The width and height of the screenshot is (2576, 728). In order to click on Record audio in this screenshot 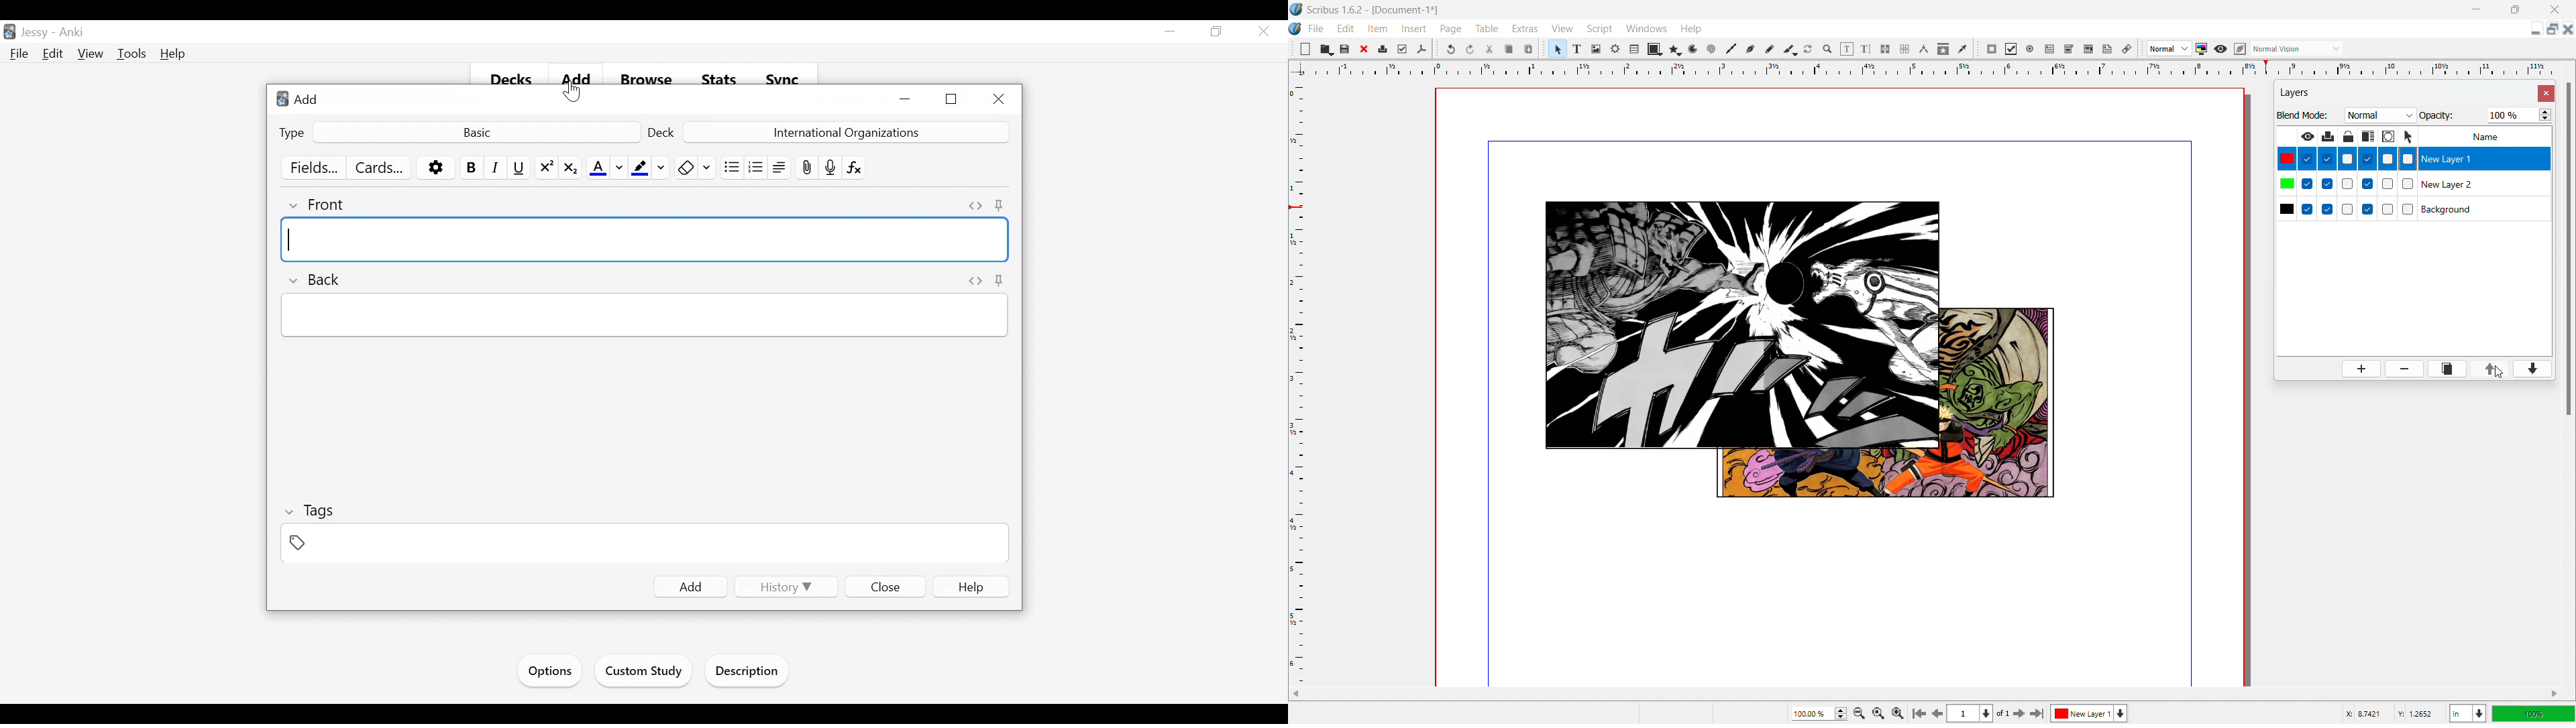, I will do `click(830, 168)`.